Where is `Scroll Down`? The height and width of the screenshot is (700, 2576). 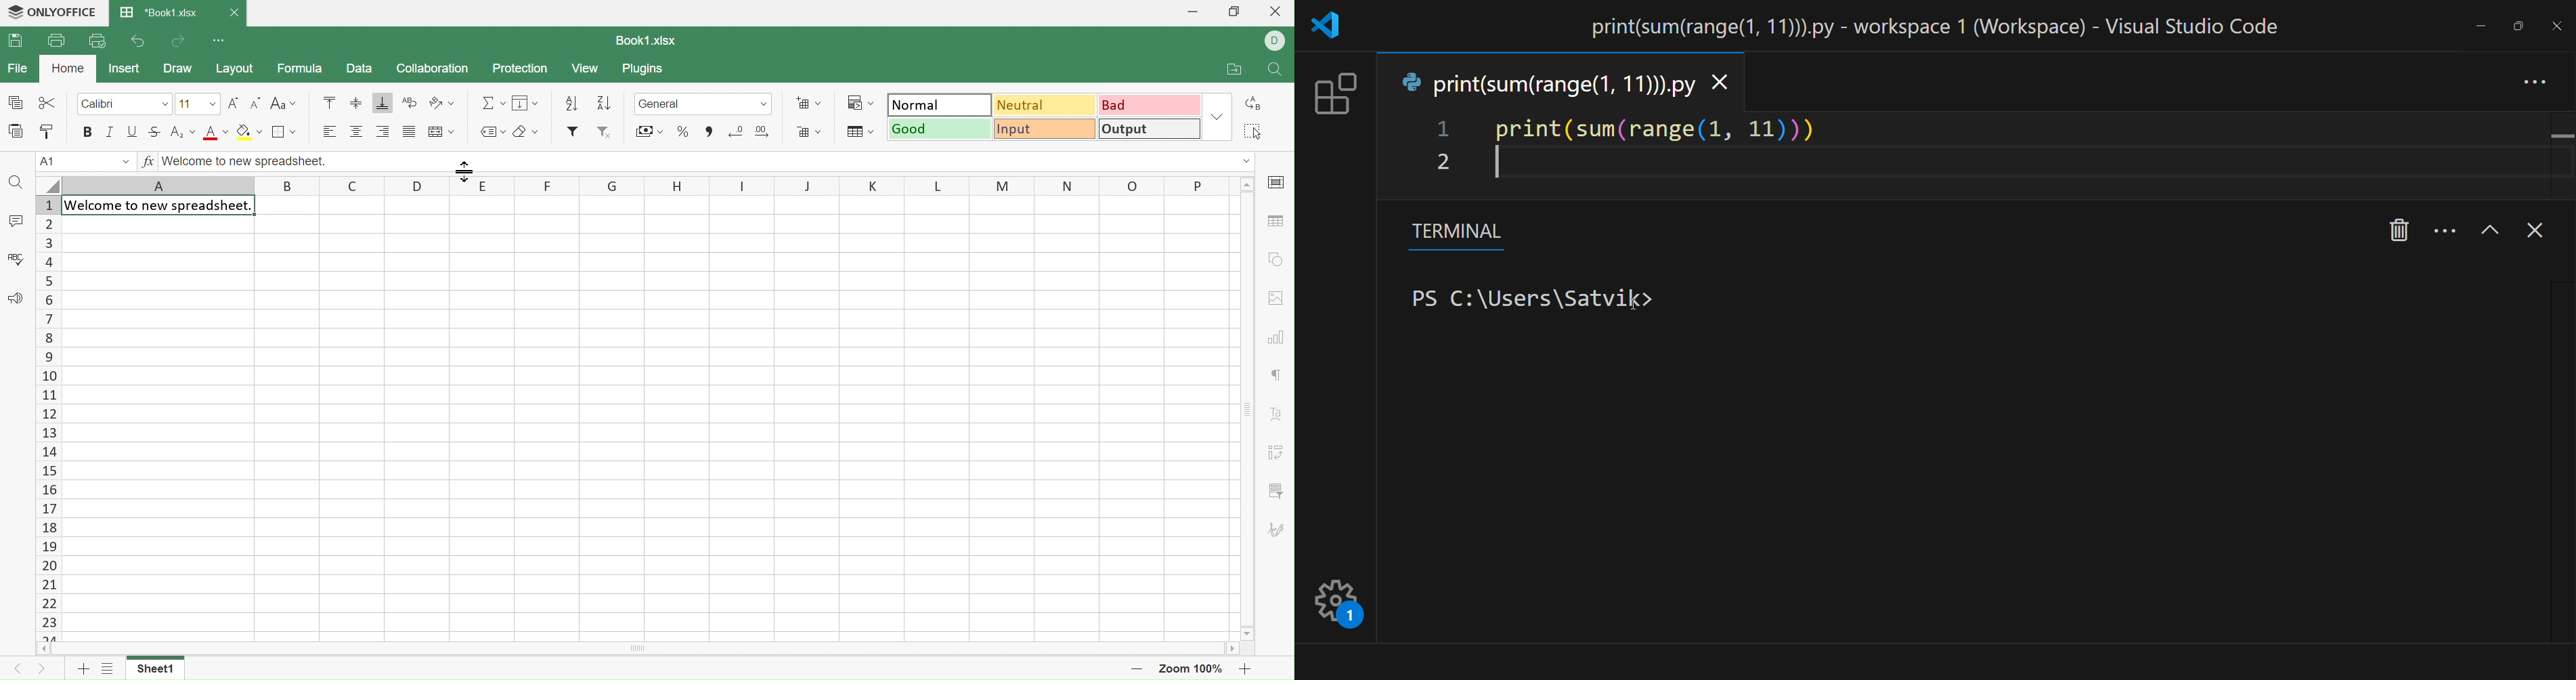
Scroll Down is located at coordinates (1248, 632).